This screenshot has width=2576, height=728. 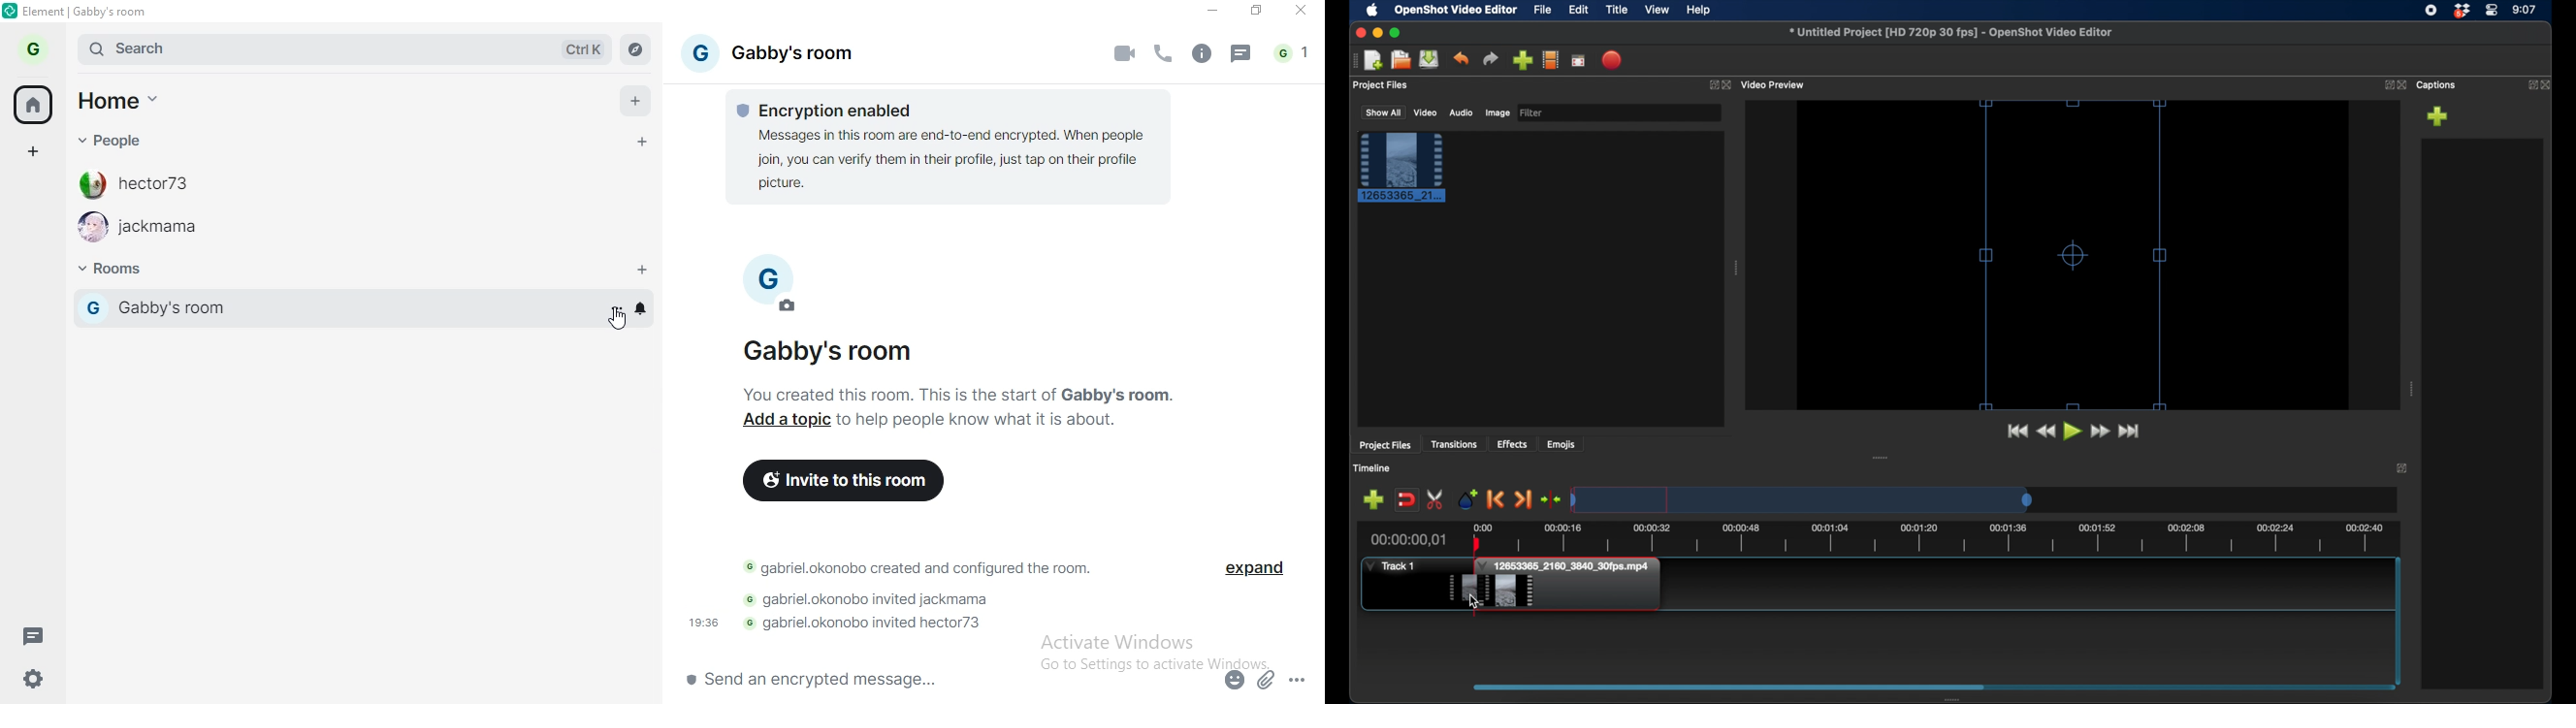 I want to click on 19:36, so click(x=704, y=624).